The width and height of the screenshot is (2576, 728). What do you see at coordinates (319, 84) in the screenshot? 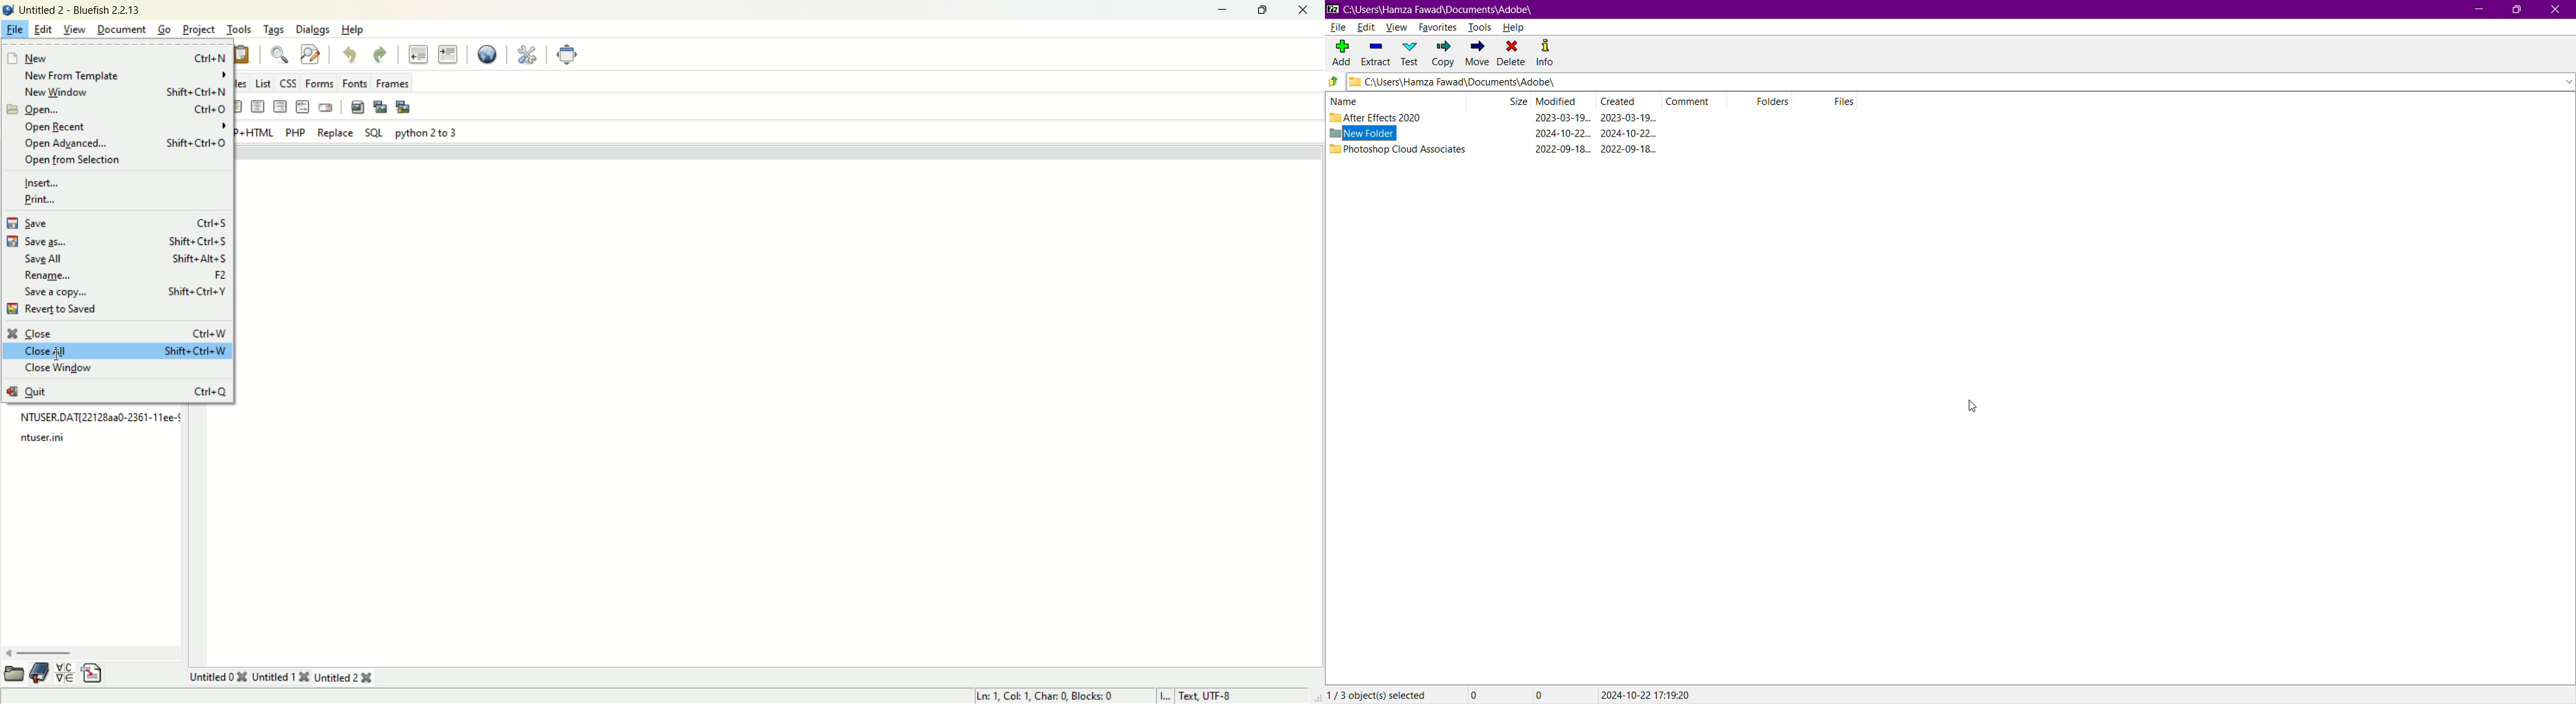
I see `forms` at bounding box center [319, 84].